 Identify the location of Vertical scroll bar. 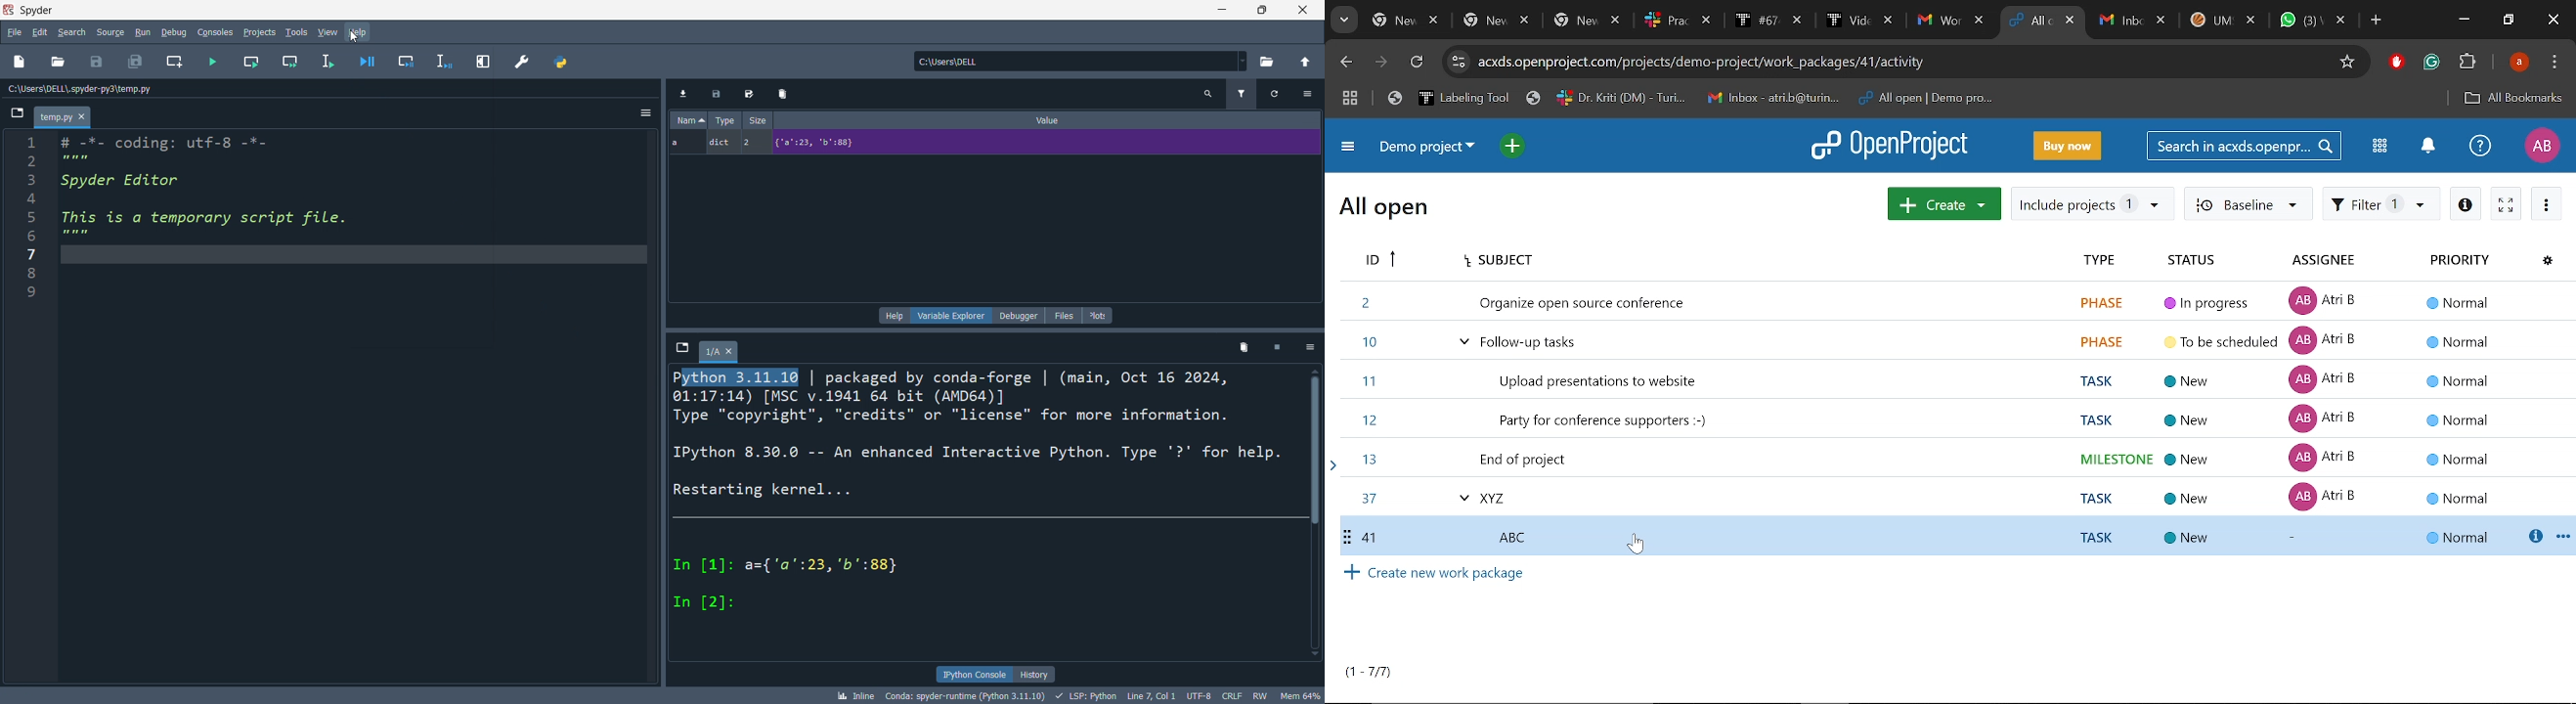
(1316, 511).